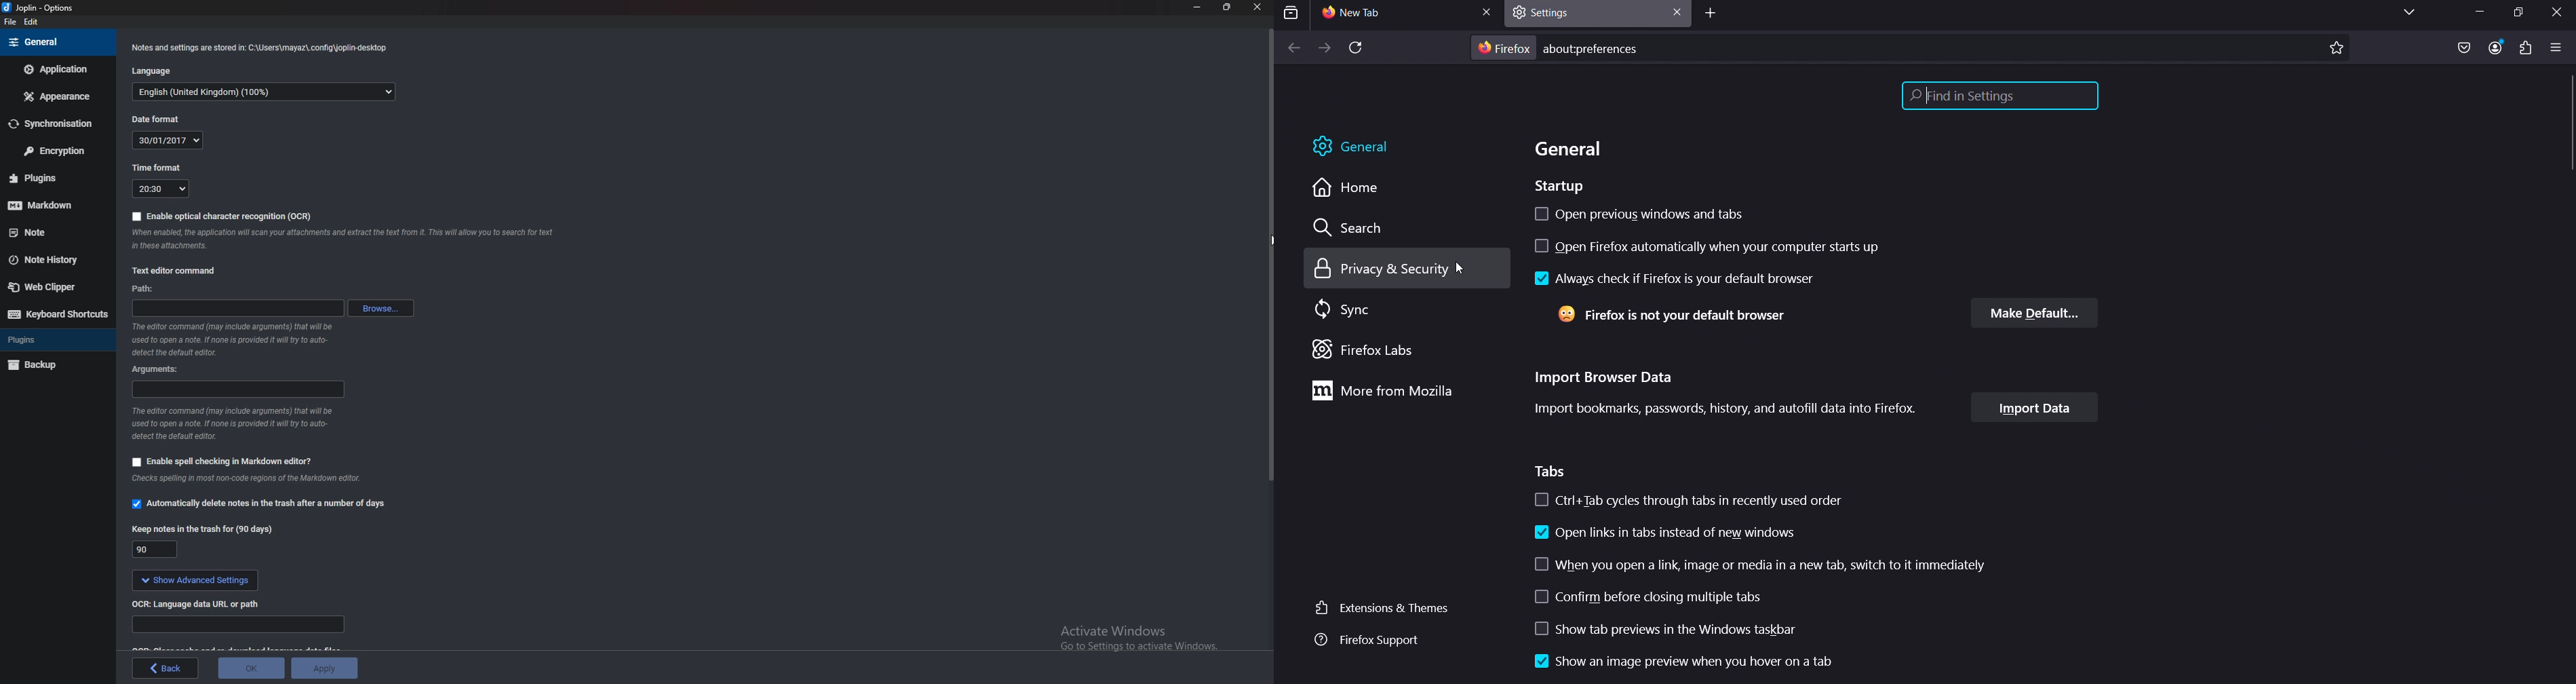  Describe the element at coordinates (266, 503) in the screenshot. I see `automatically delete notes` at that location.